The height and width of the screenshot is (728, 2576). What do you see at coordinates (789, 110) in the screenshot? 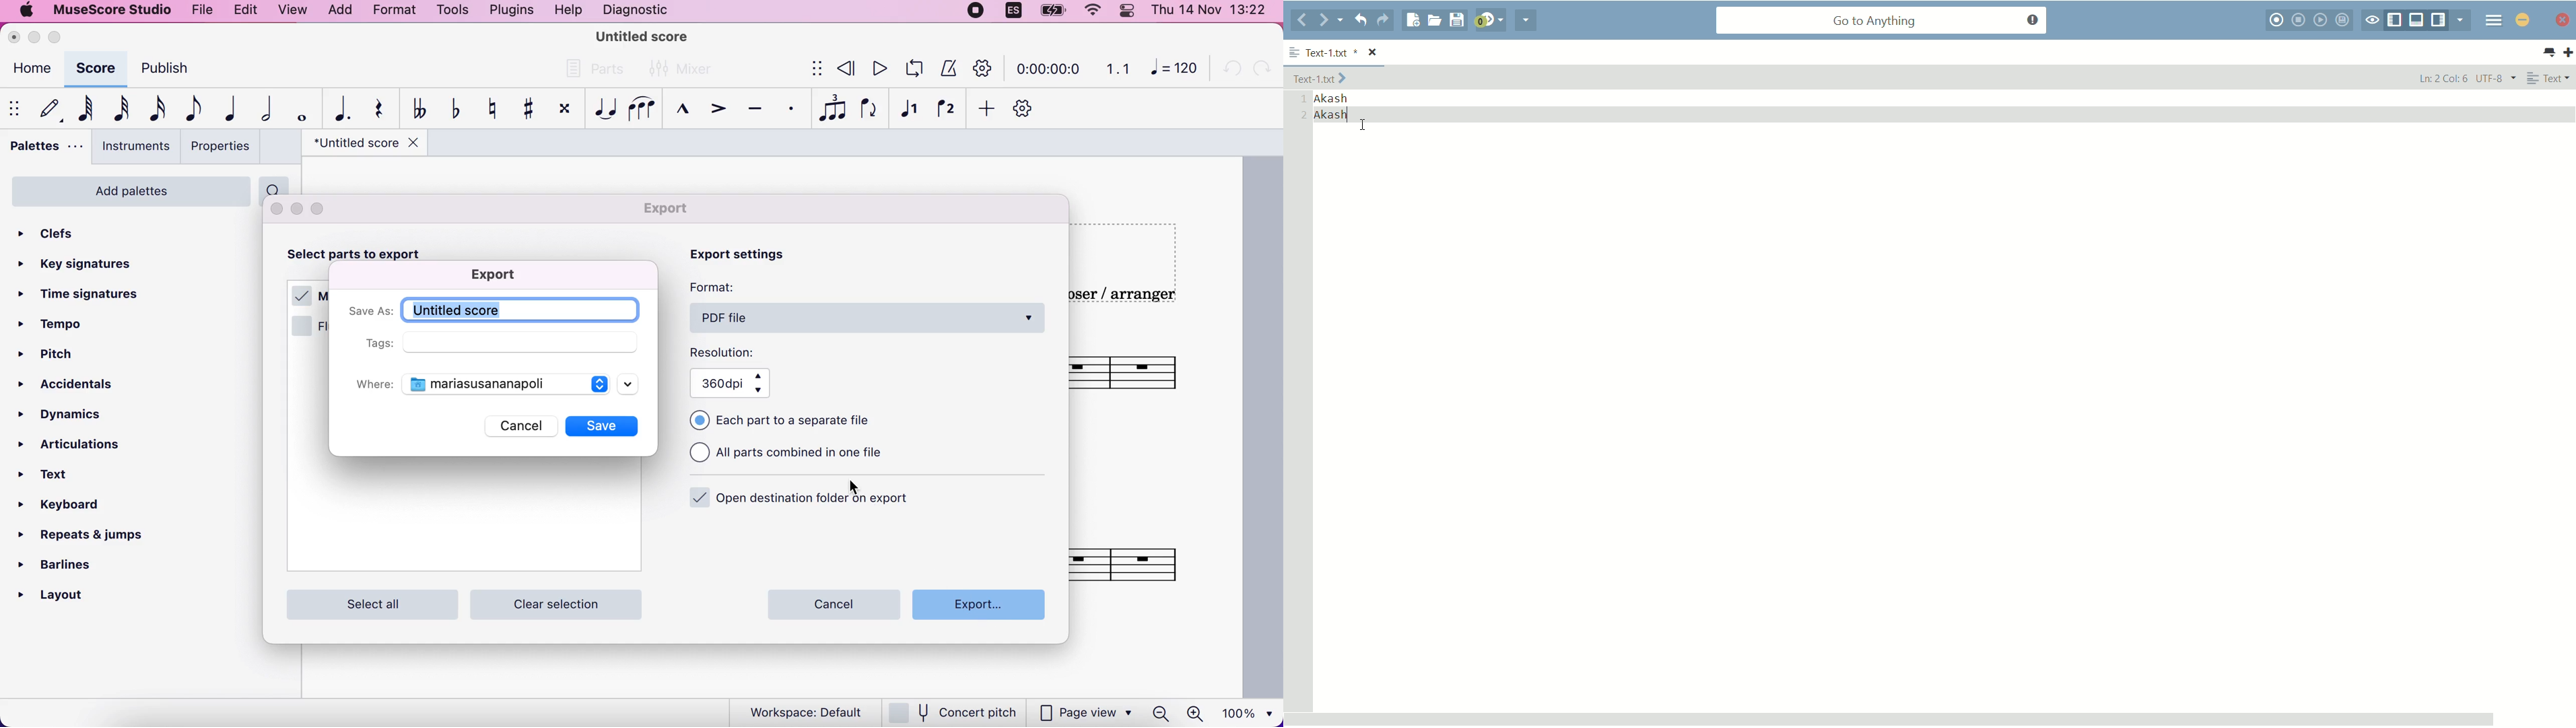
I see `staccato` at bounding box center [789, 110].